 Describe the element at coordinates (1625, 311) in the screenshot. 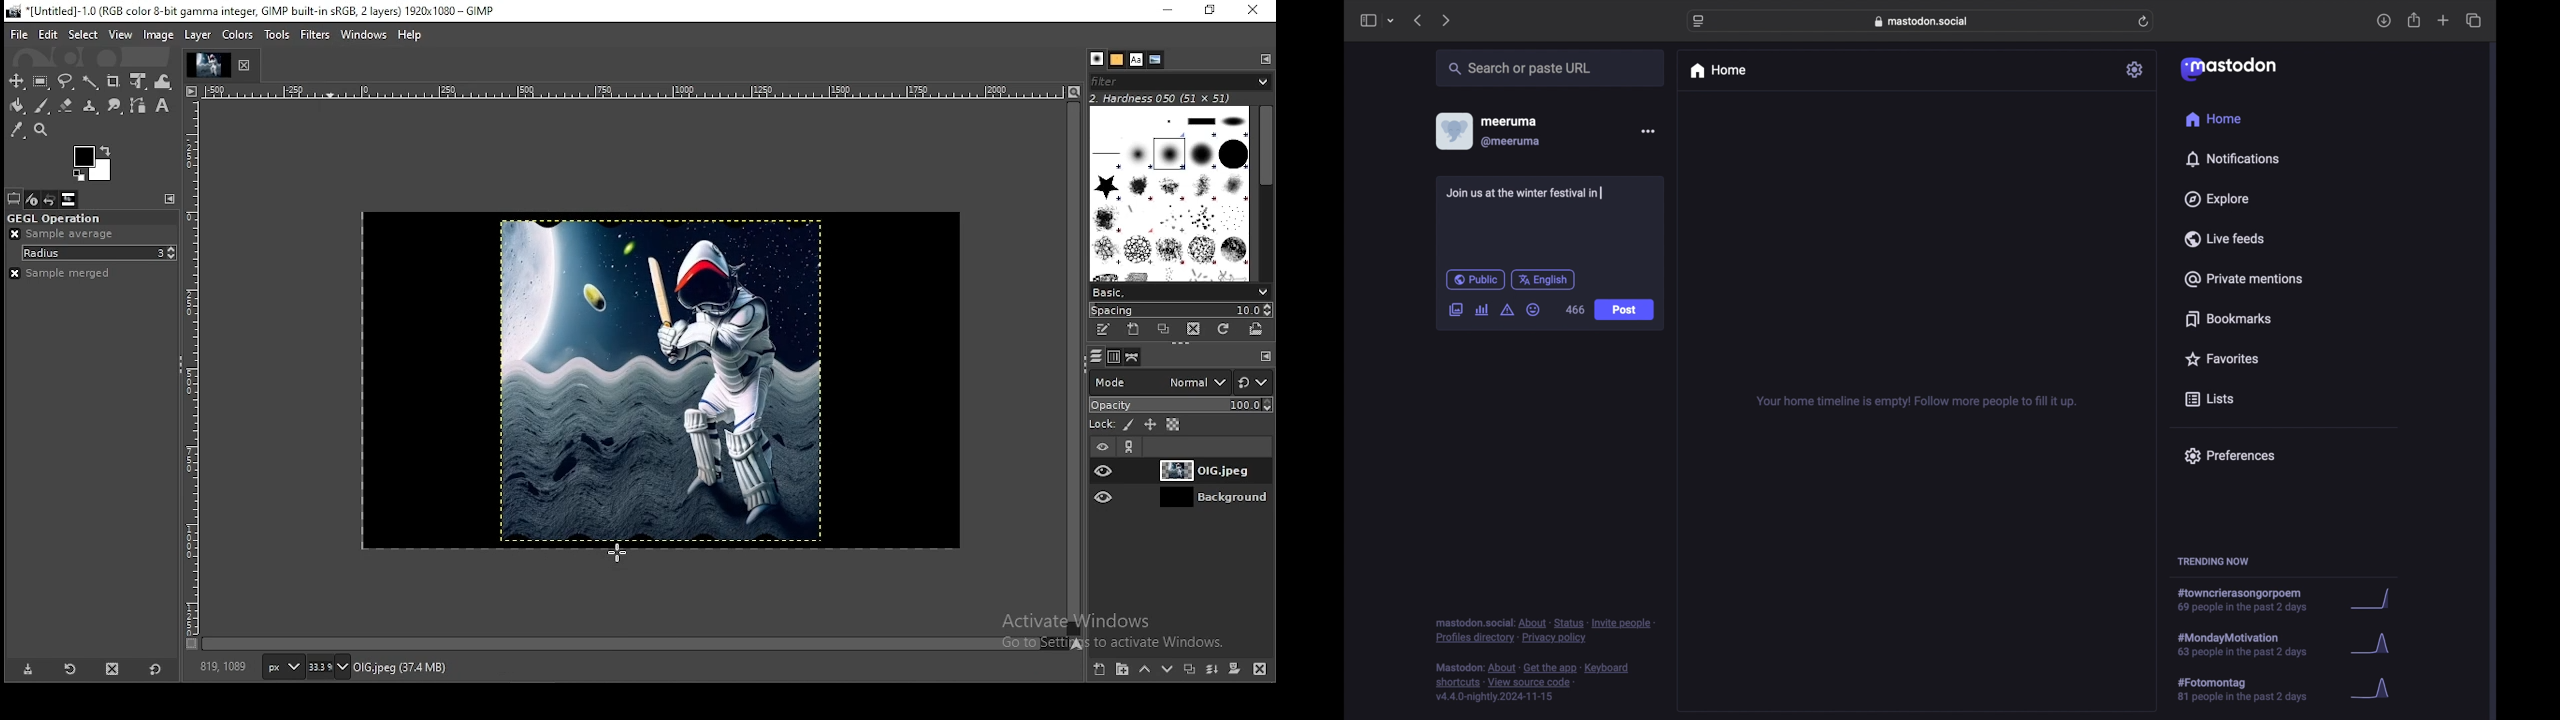

I see `Post` at that location.